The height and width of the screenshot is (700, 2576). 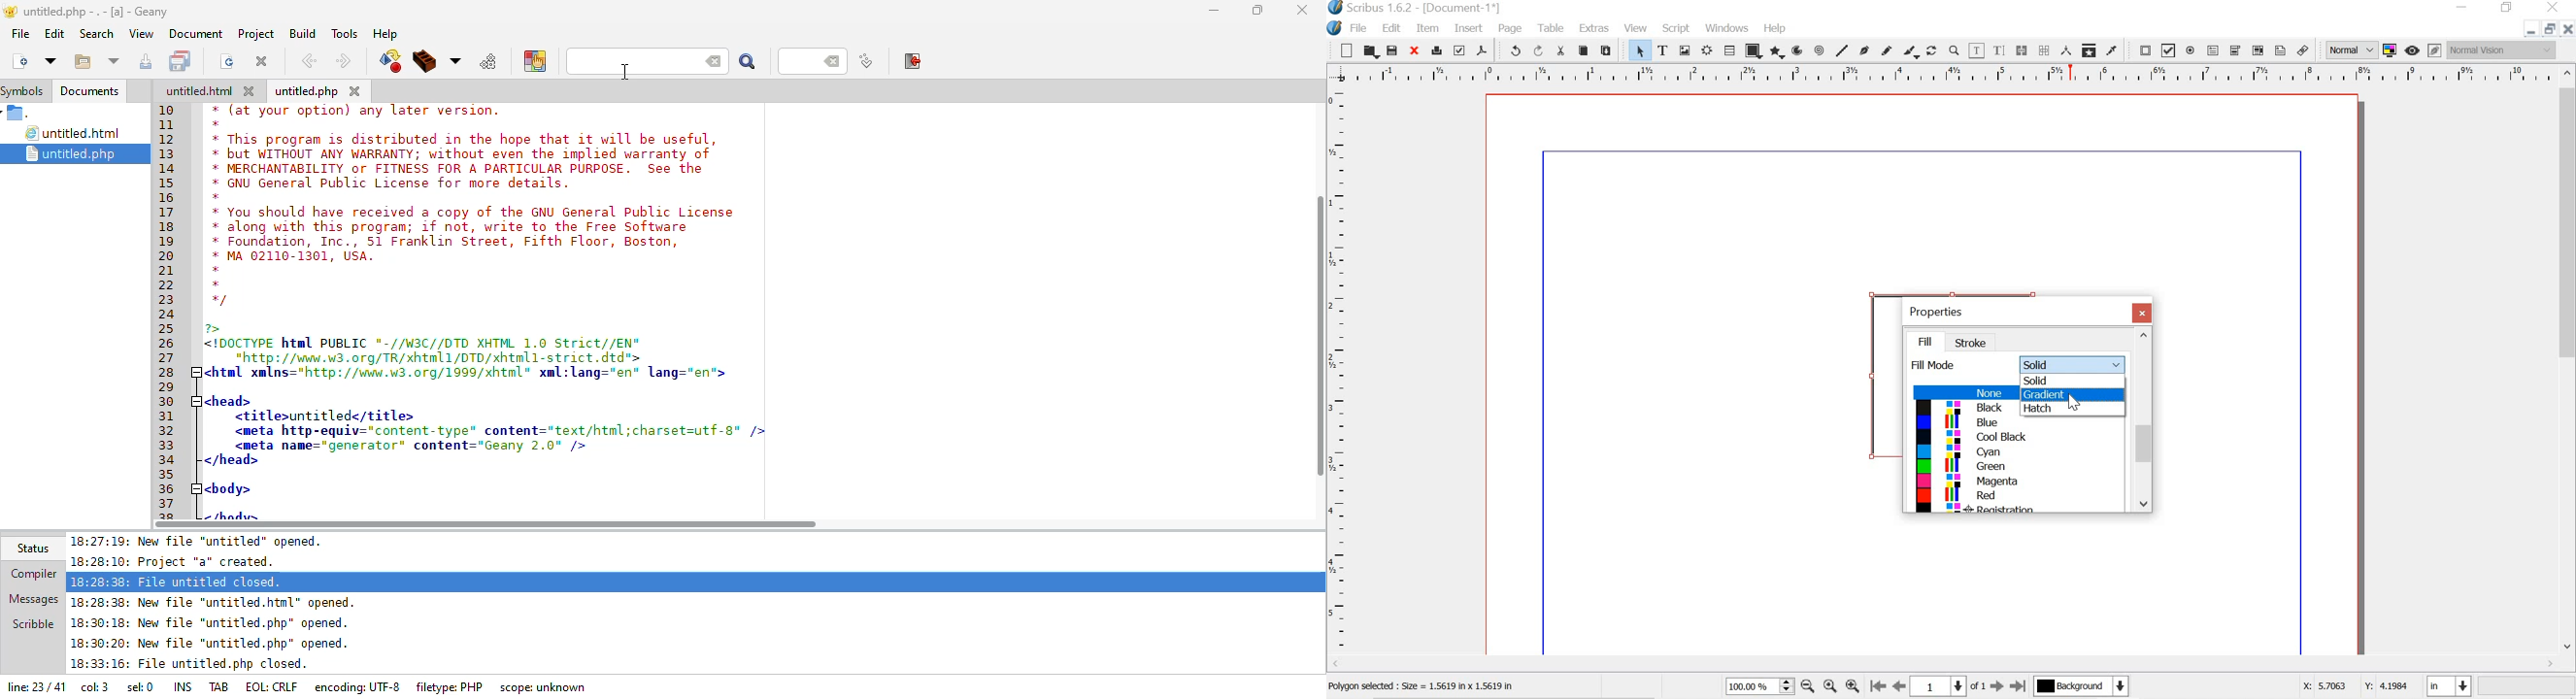 What do you see at coordinates (2169, 50) in the screenshot?
I see `pdf check box` at bounding box center [2169, 50].